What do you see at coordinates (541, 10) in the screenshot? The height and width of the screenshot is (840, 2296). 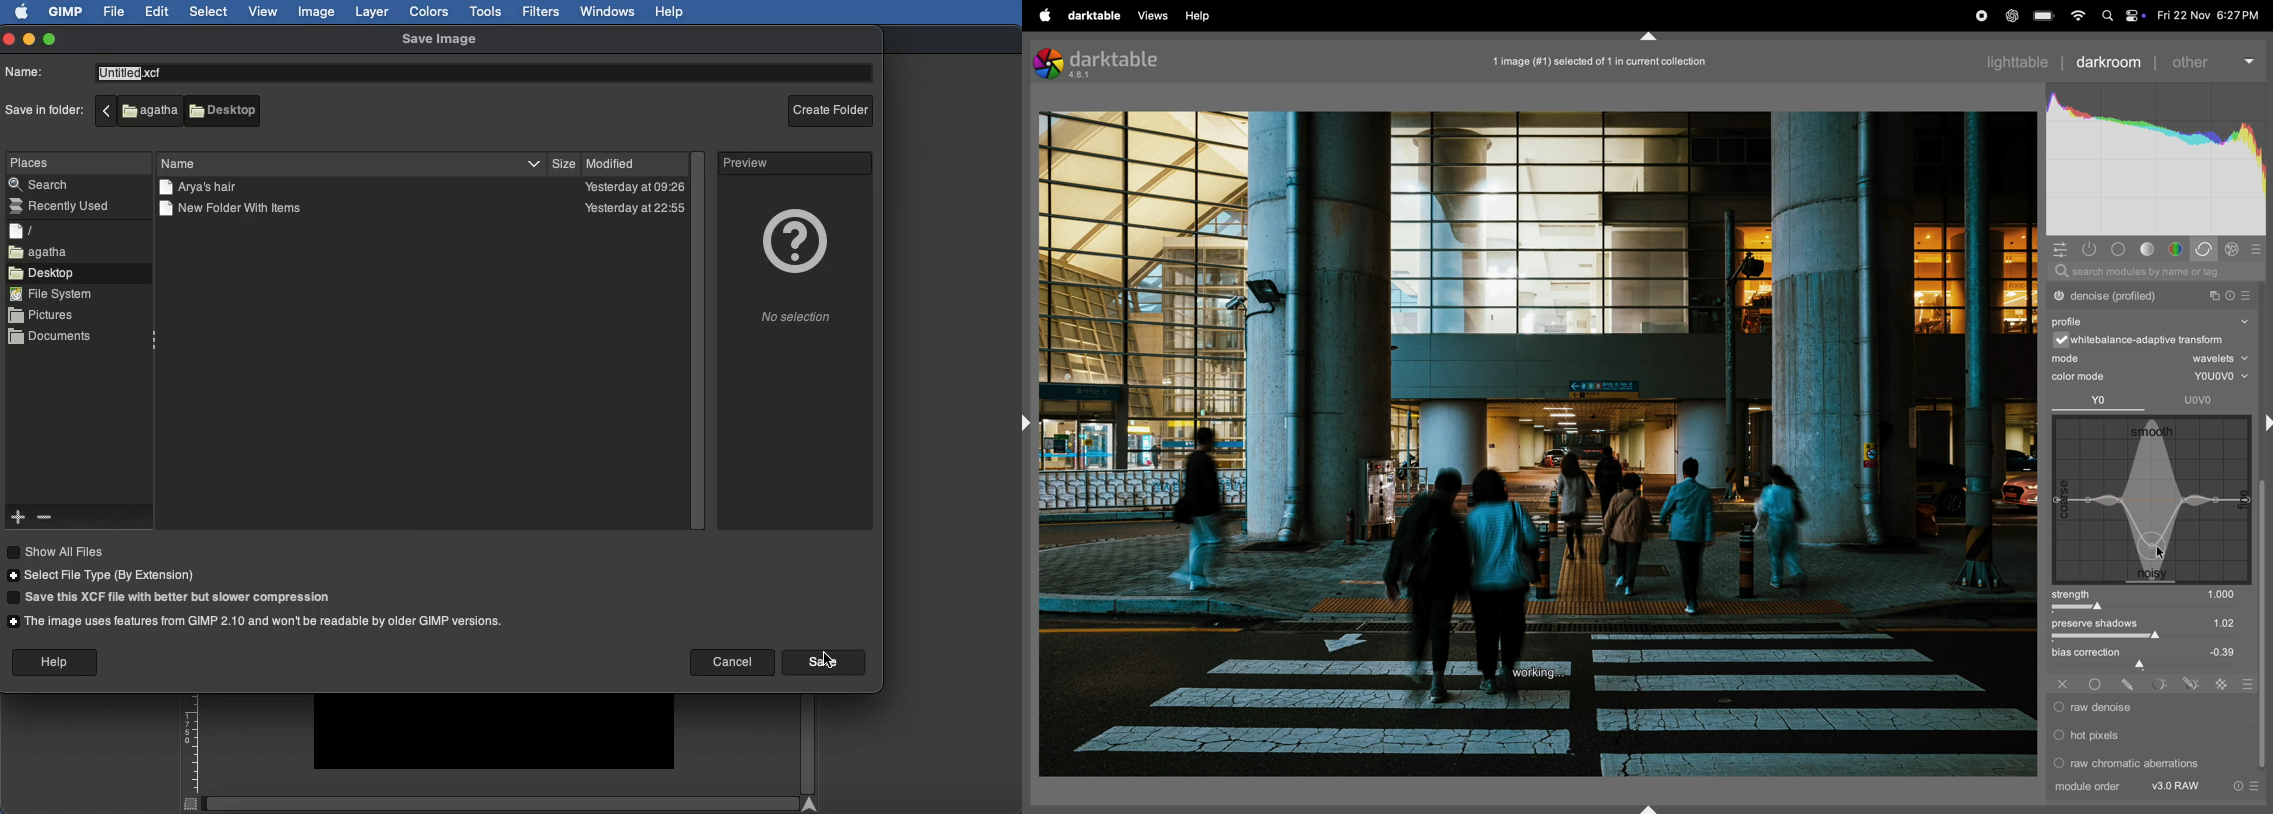 I see `Filters` at bounding box center [541, 10].